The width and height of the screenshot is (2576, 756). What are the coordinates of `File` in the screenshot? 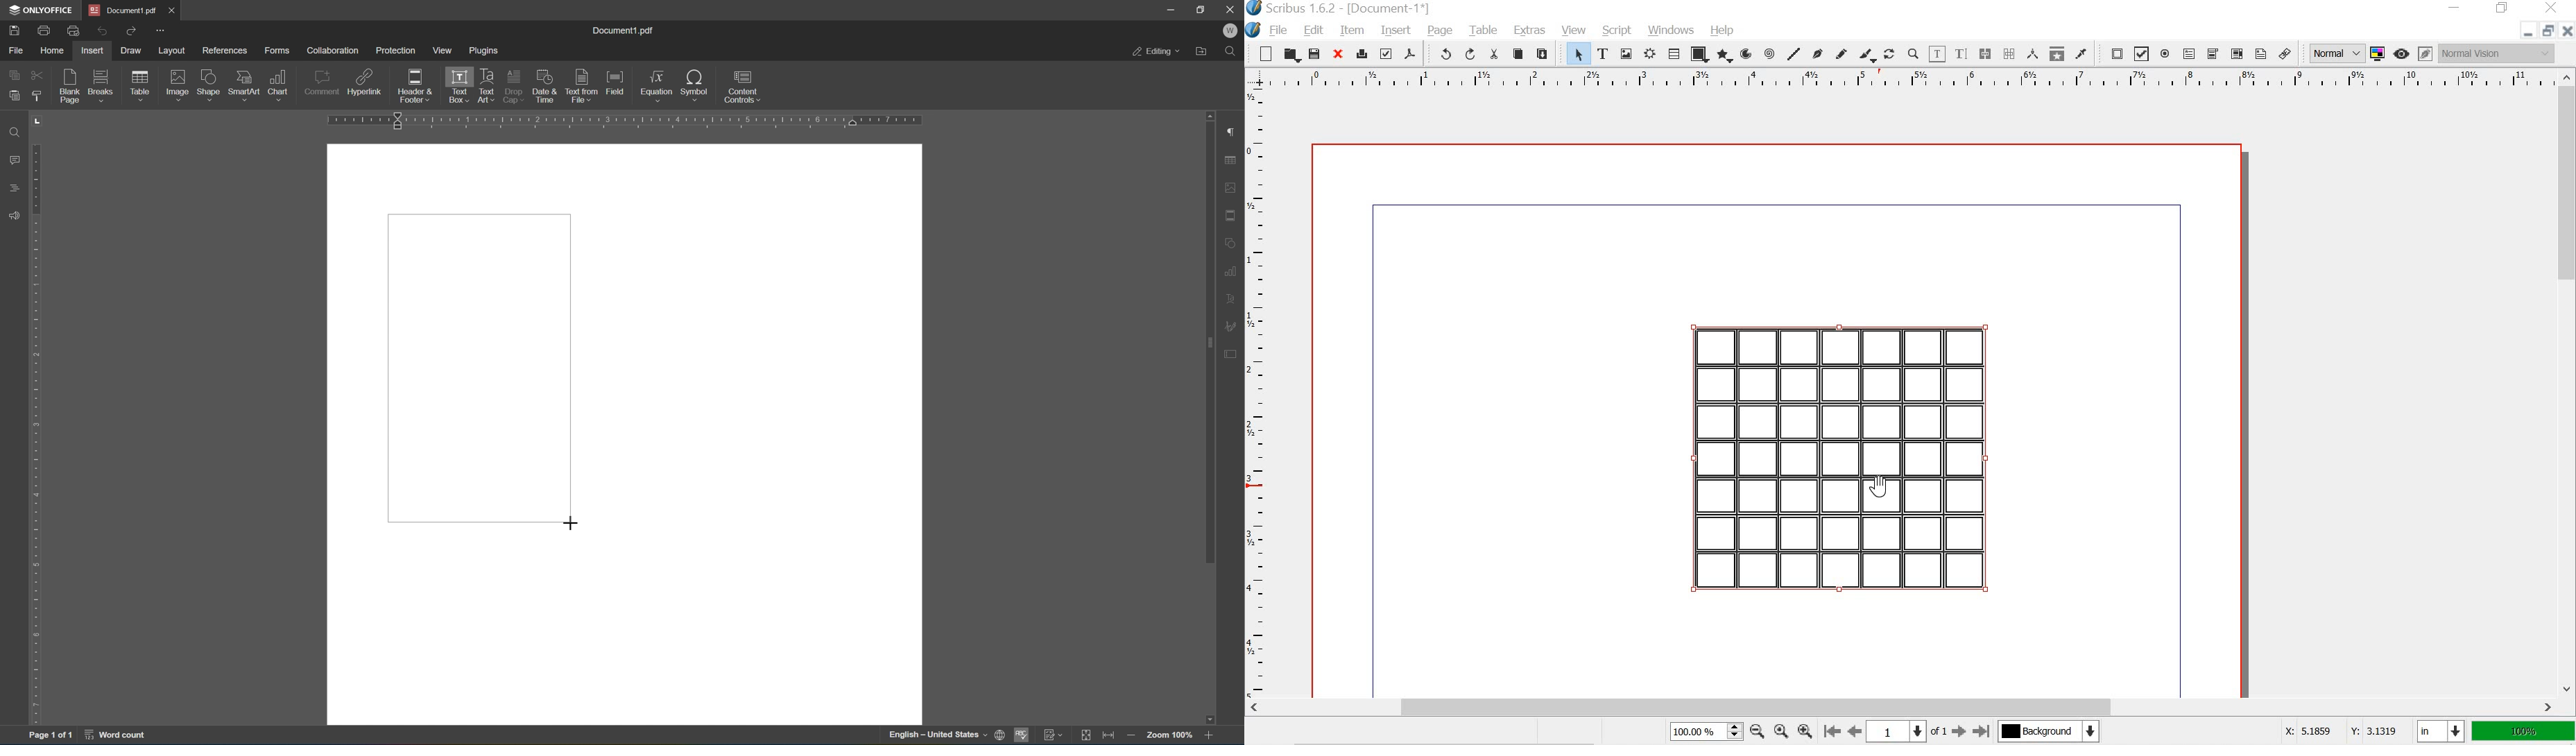 It's located at (17, 52).